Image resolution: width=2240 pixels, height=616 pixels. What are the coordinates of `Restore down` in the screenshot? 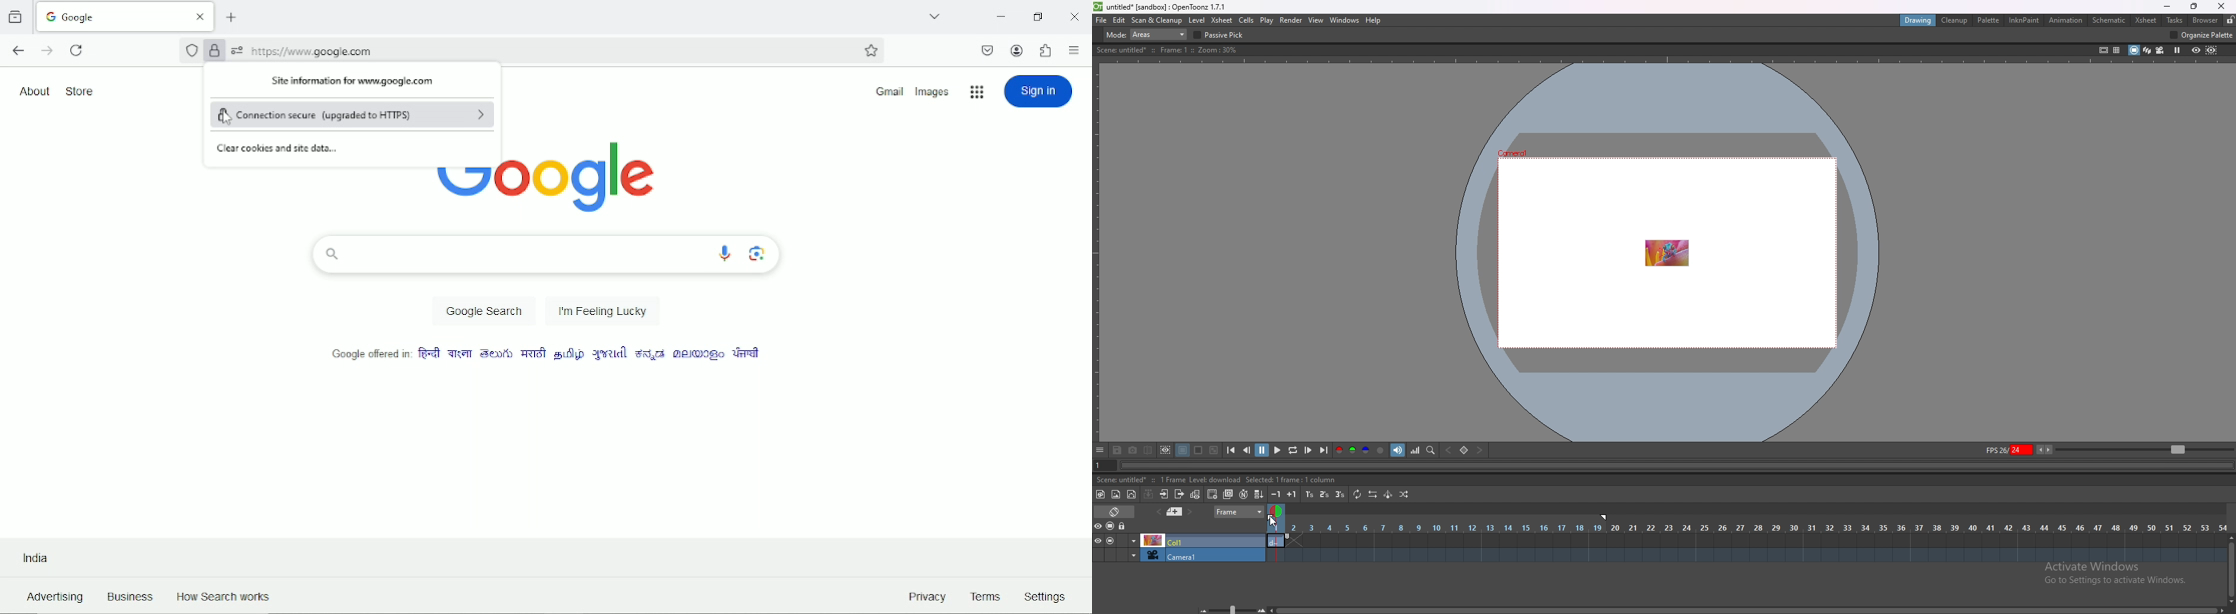 It's located at (1038, 16).